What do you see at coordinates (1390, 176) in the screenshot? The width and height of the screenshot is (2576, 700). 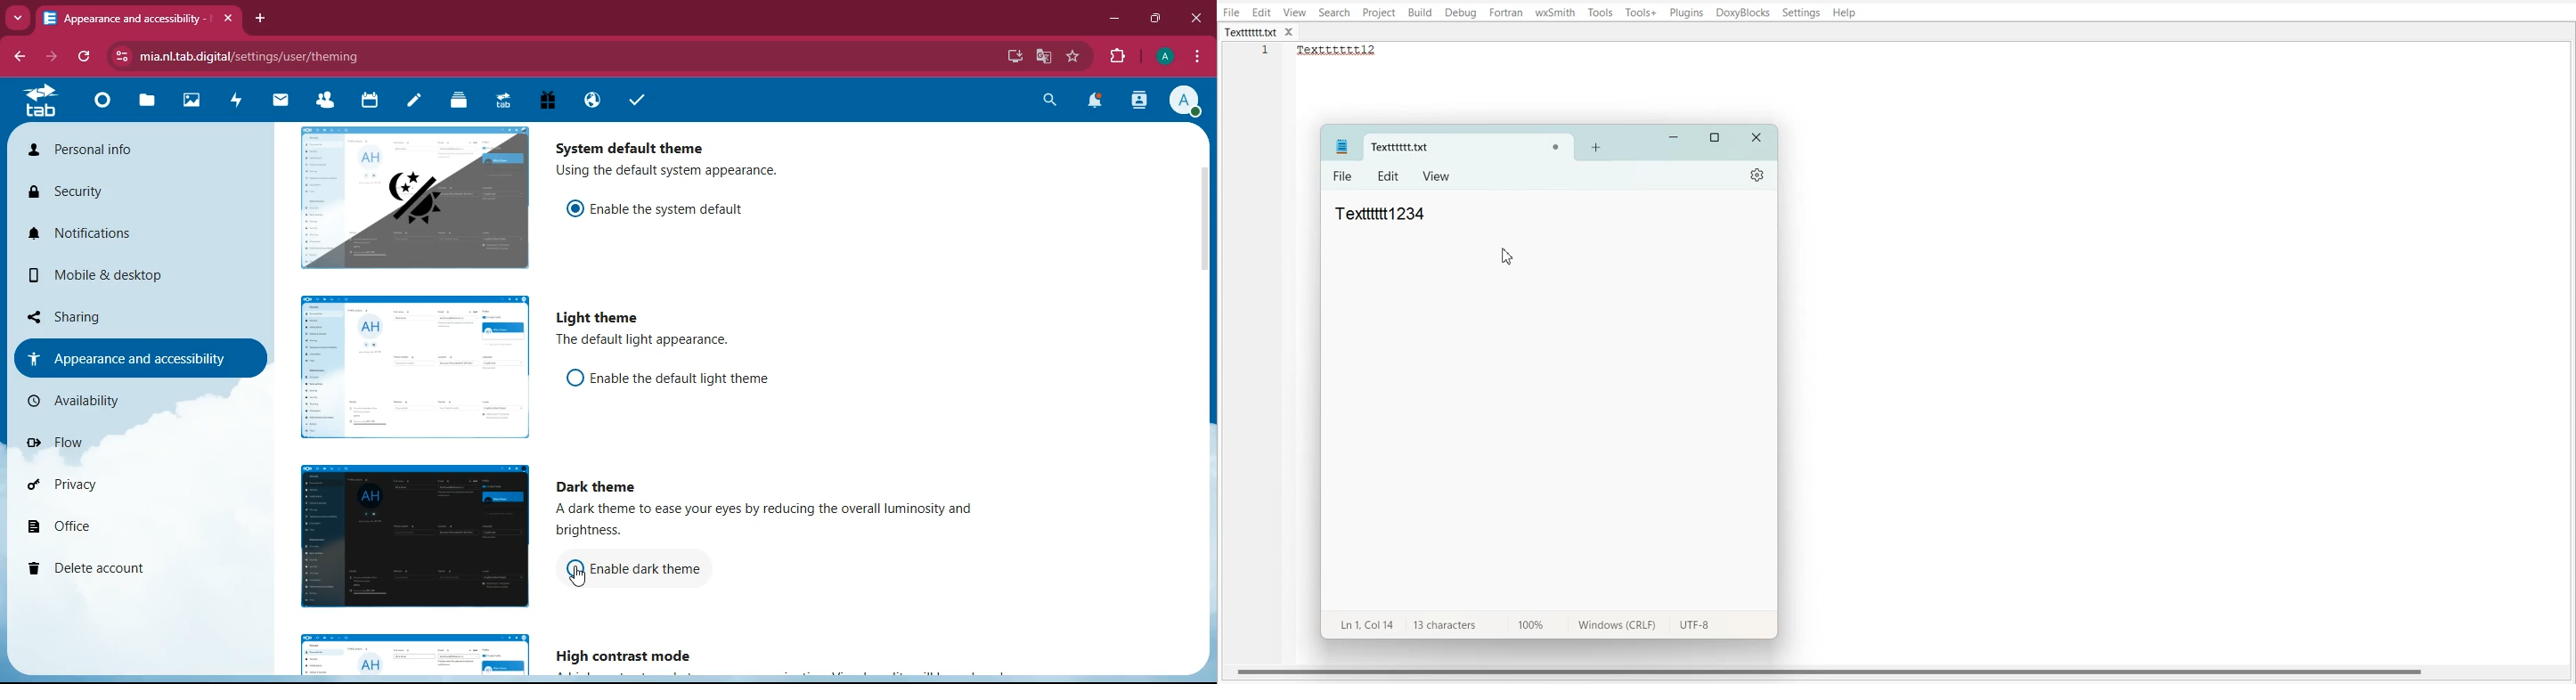 I see `Edit` at bounding box center [1390, 176].